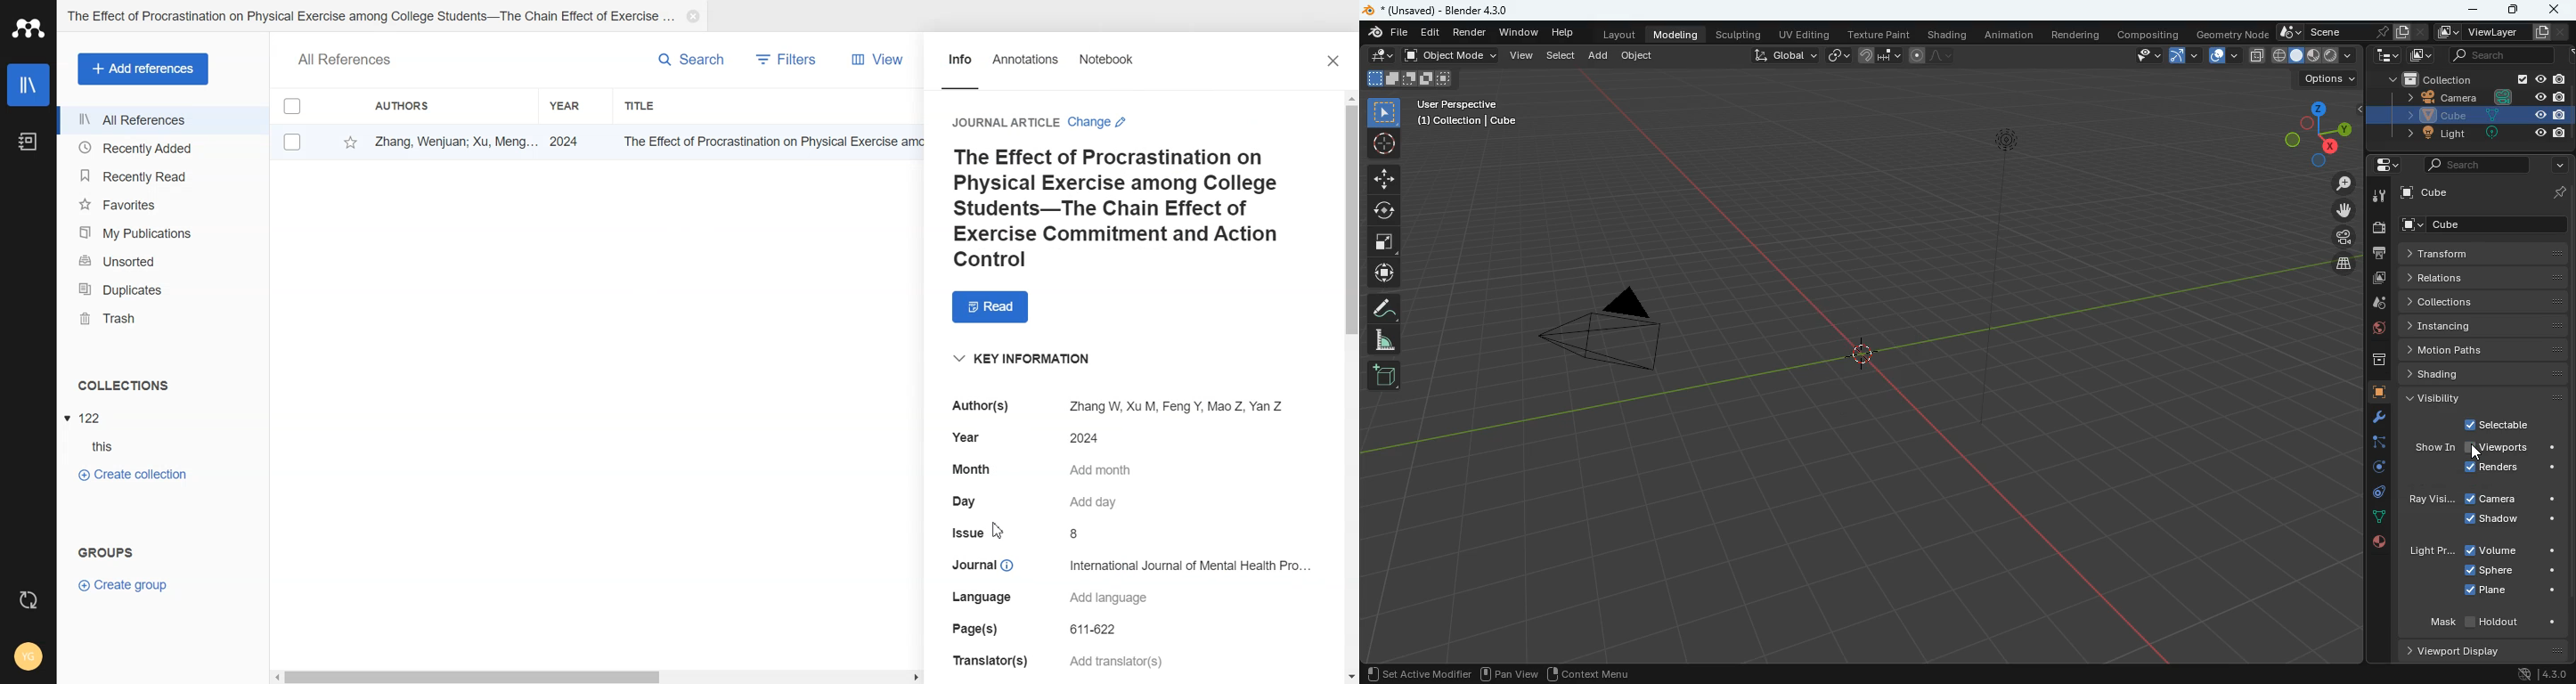 Image resolution: width=2576 pixels, height=700 pixels. I want to click on Folder, so click(369, 17).